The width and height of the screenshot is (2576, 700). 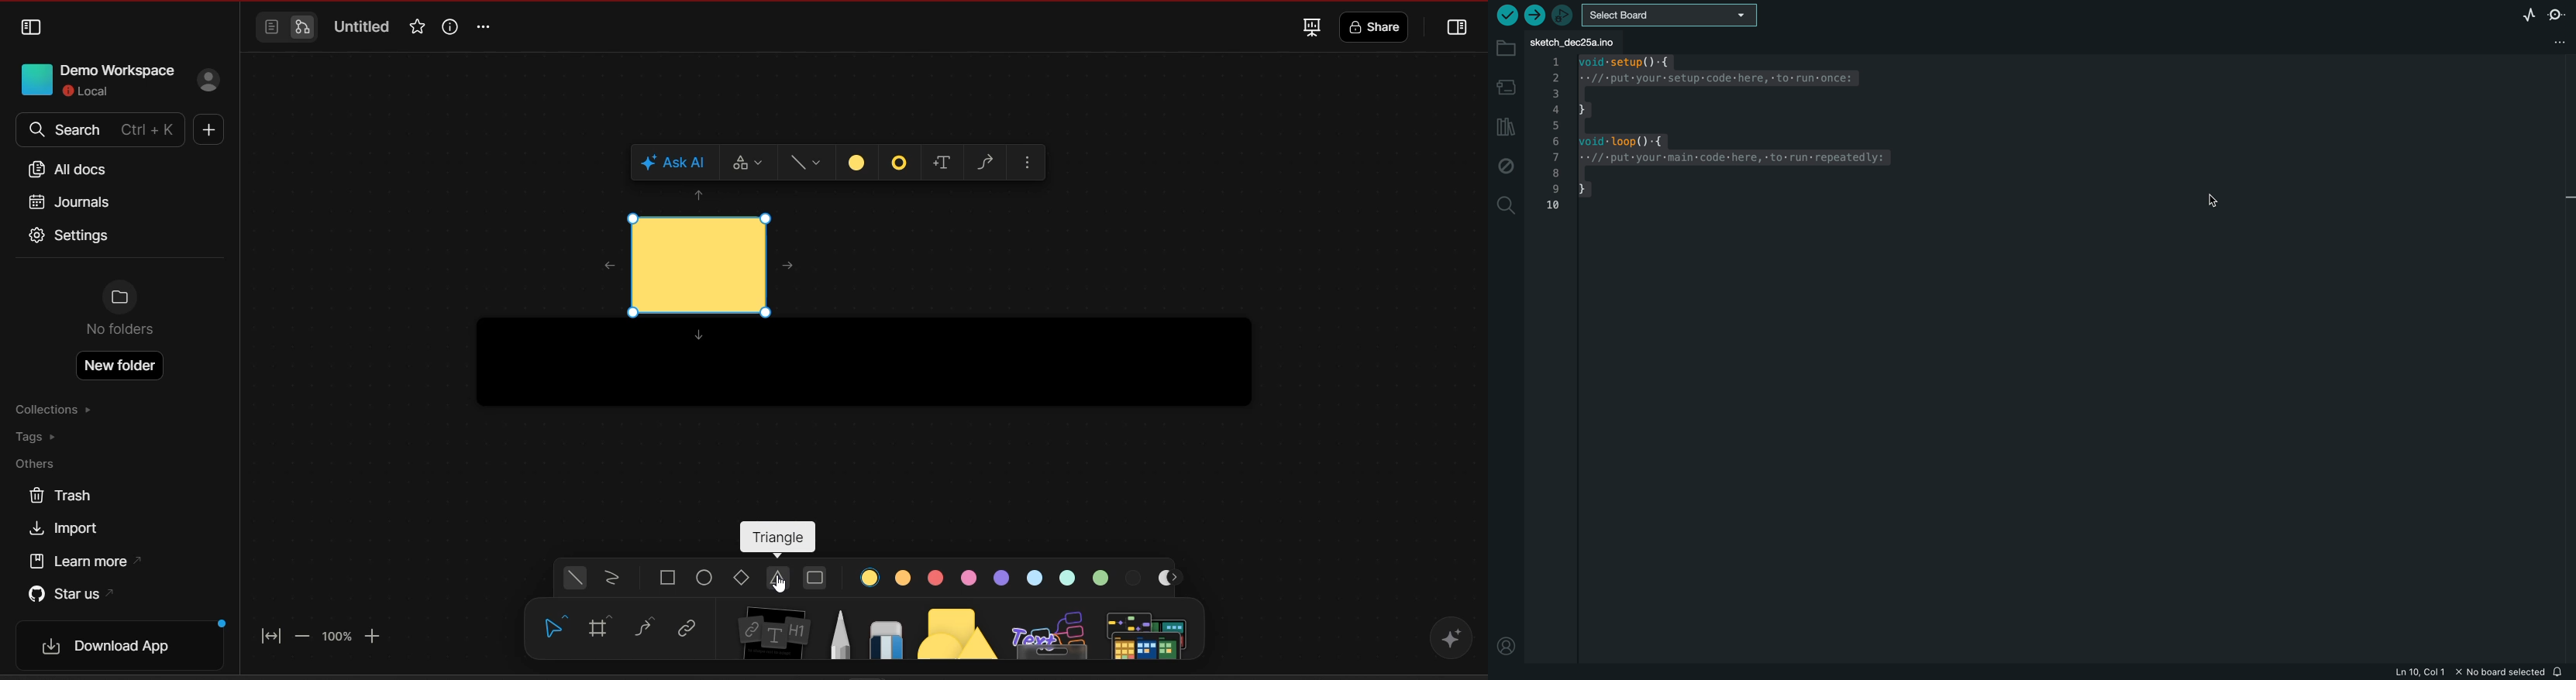 What do you see at coordinates (1002, 577) in the screenshot?
I see `color 5` at bounding box center [1002, 577].